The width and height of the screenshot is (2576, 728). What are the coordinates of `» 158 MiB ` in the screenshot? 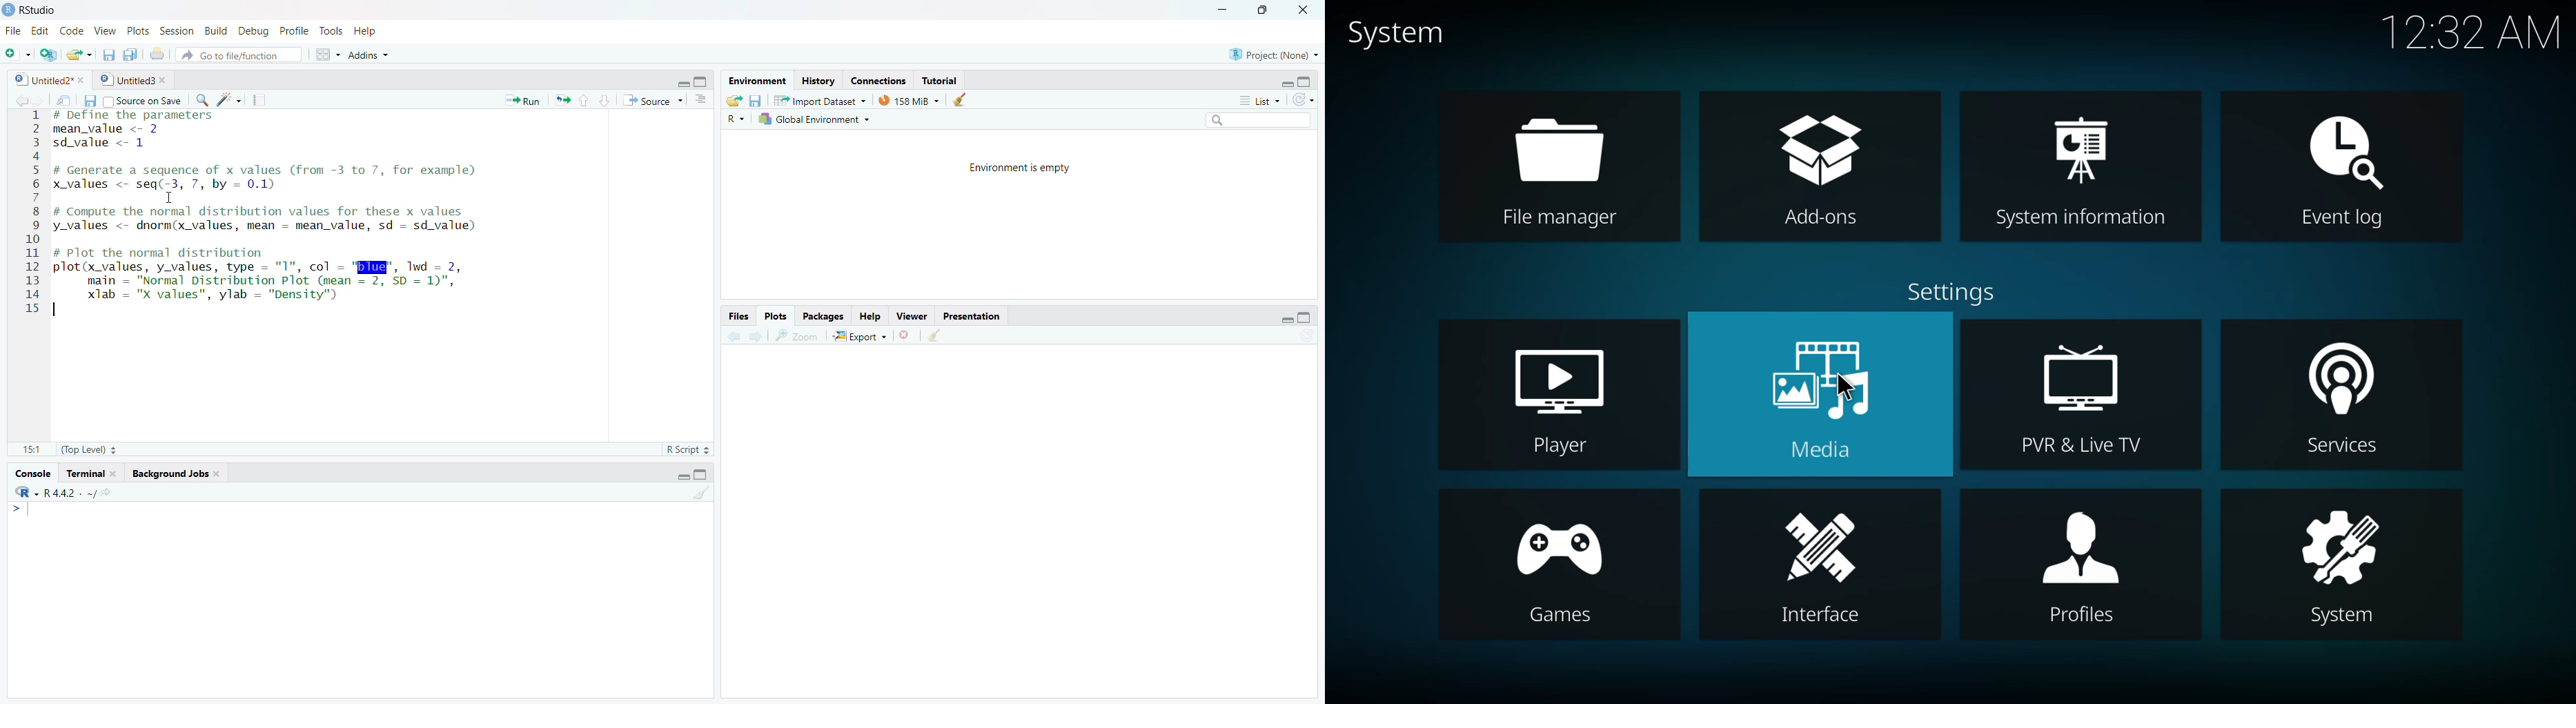 It's located at (910, 100).